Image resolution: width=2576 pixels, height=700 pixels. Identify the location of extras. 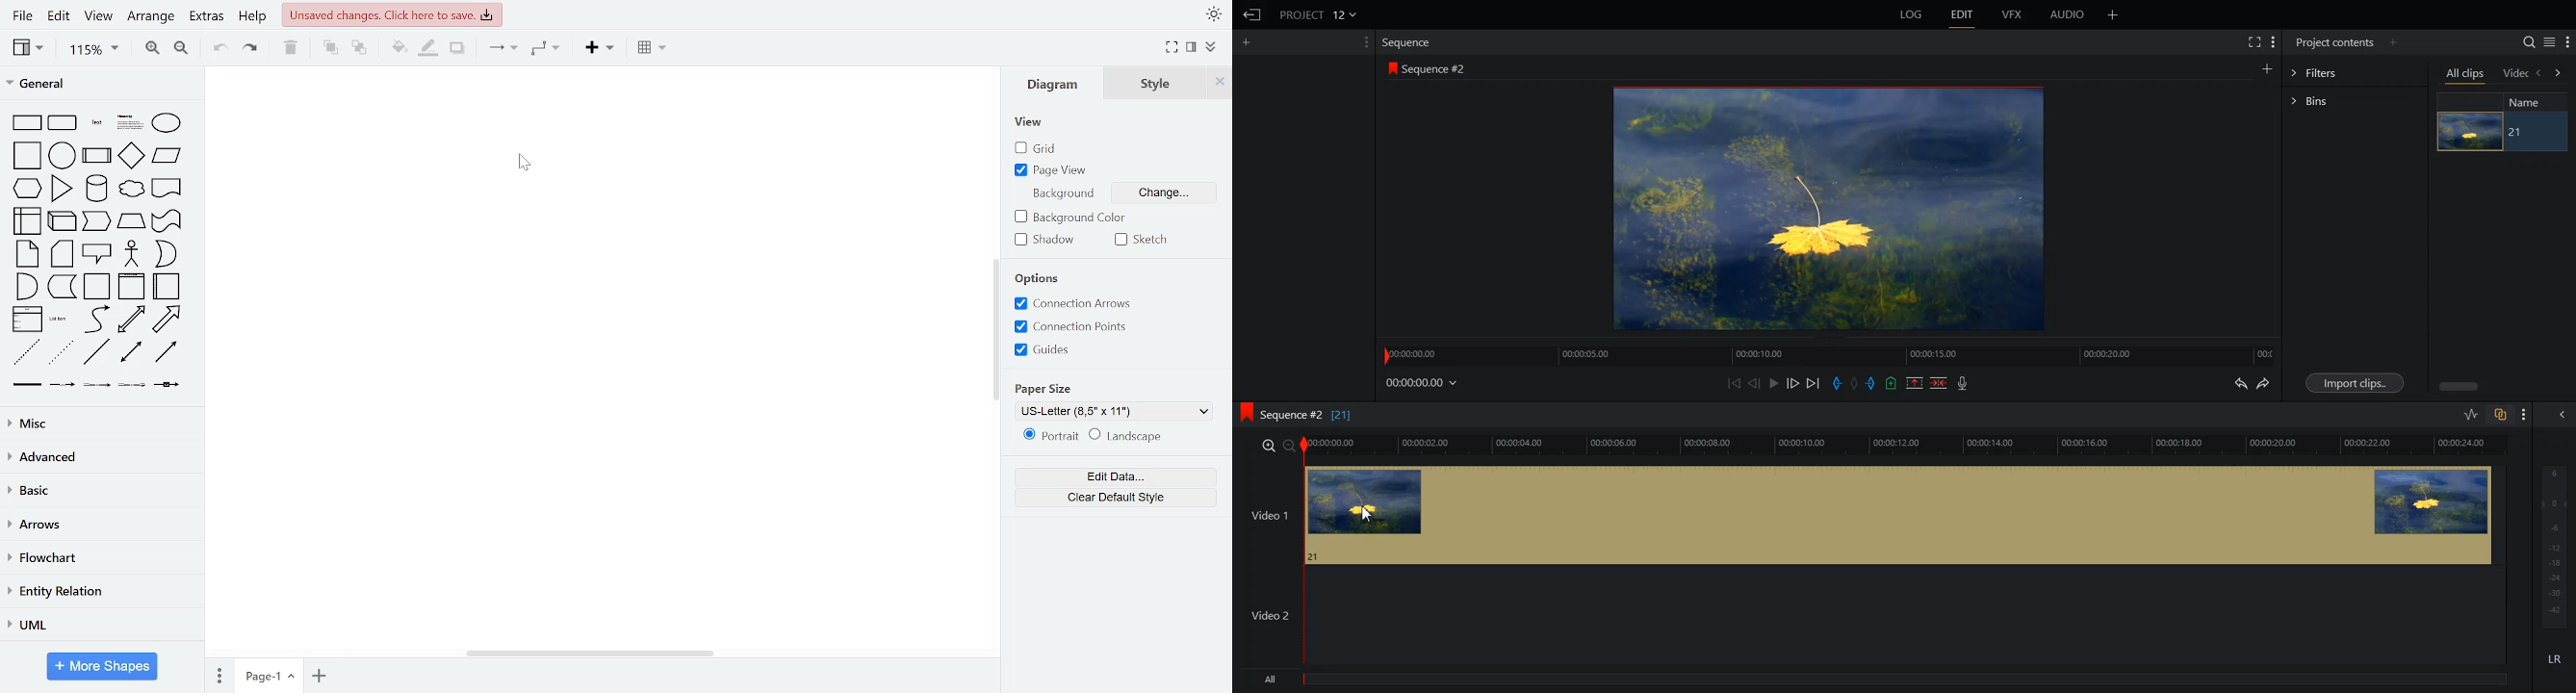
(209, 16).